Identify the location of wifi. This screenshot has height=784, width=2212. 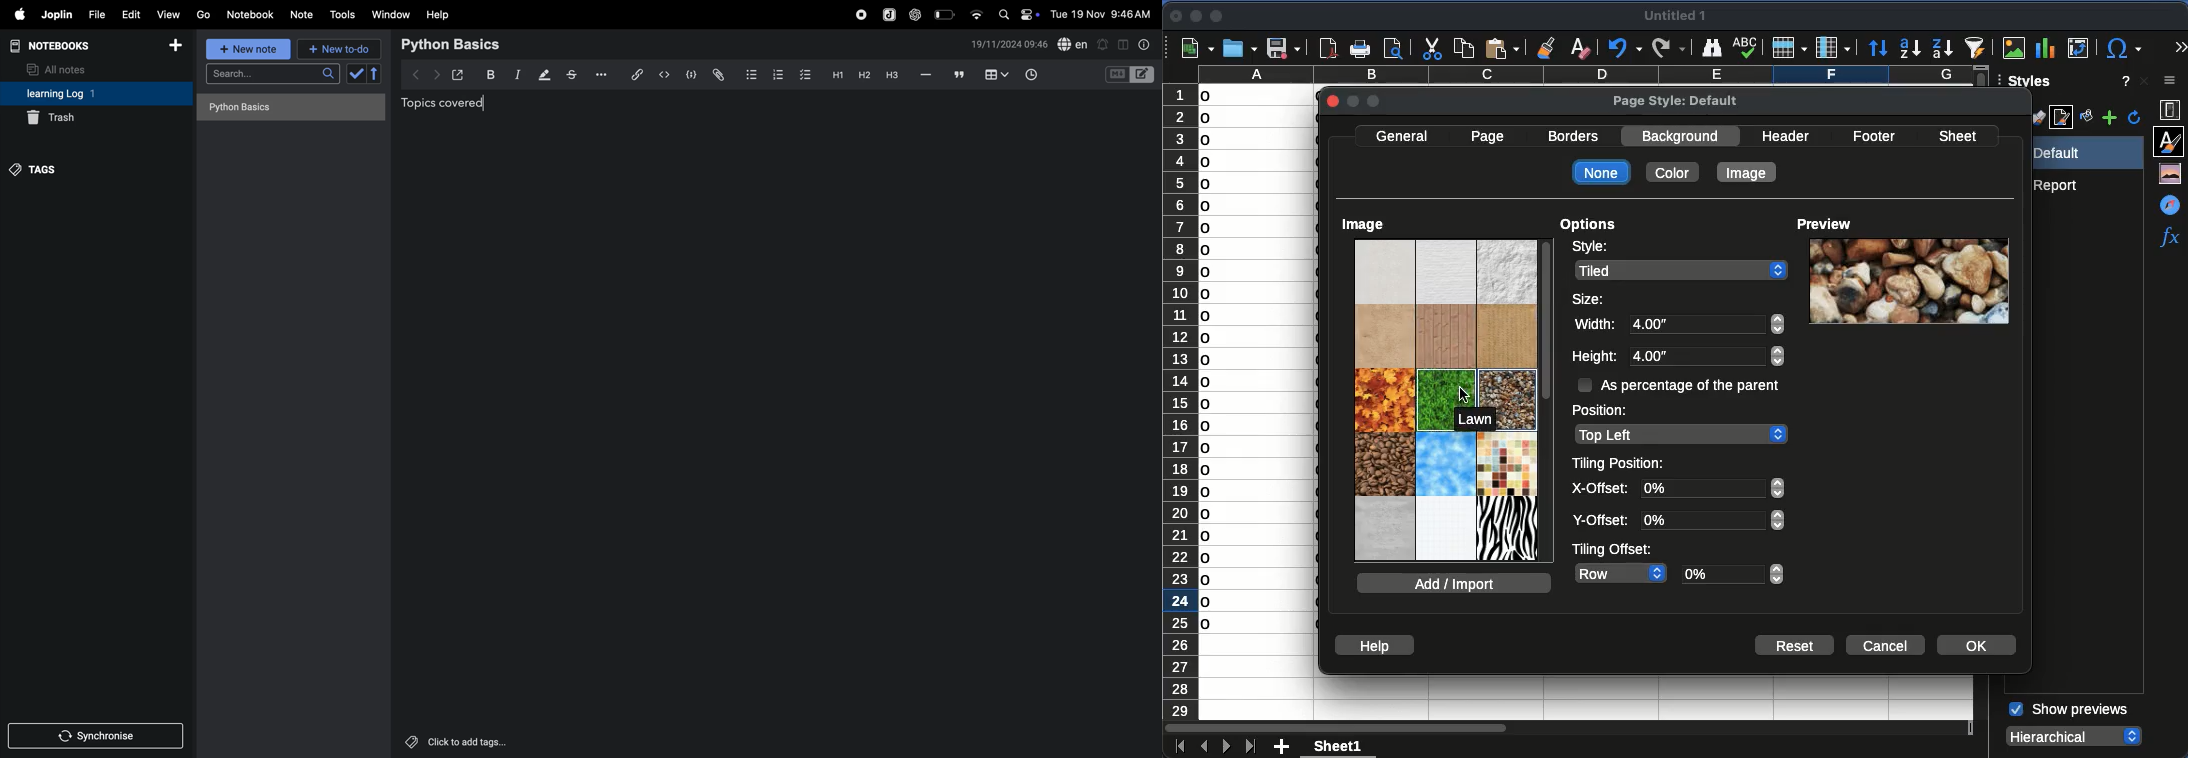
(976, 11).